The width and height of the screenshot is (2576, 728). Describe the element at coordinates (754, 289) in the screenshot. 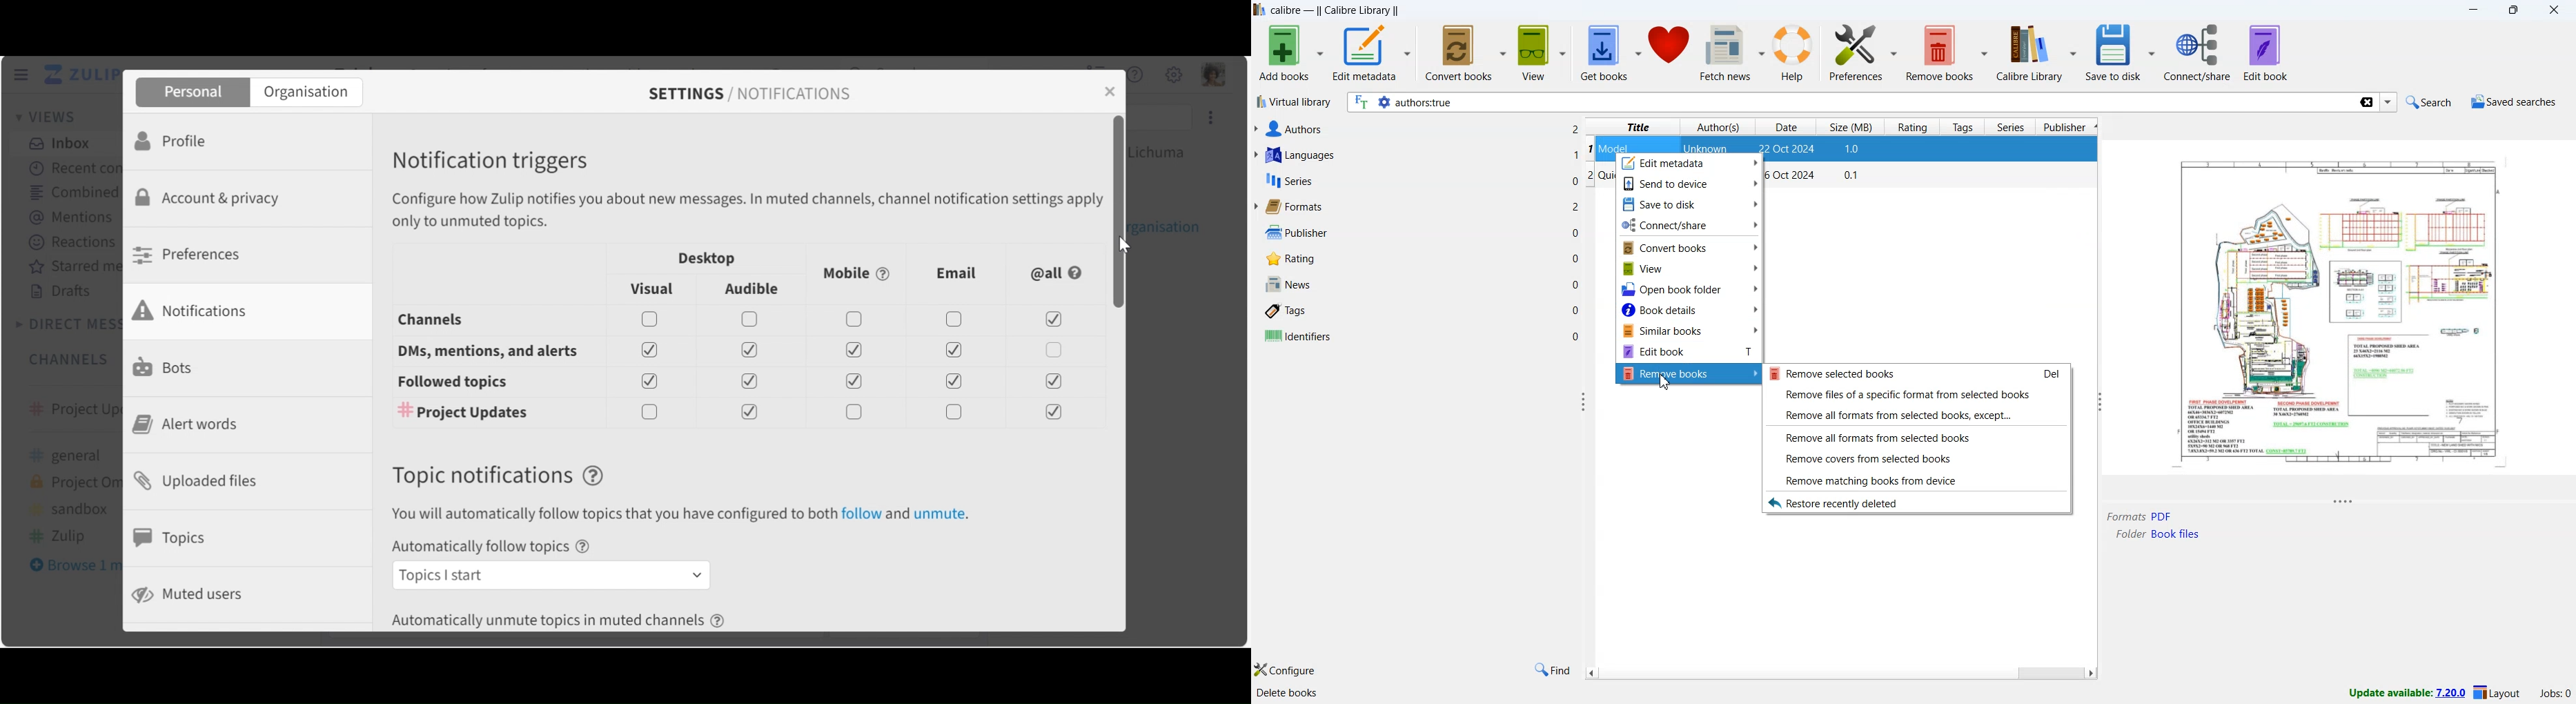

I see `Audible` at that location.